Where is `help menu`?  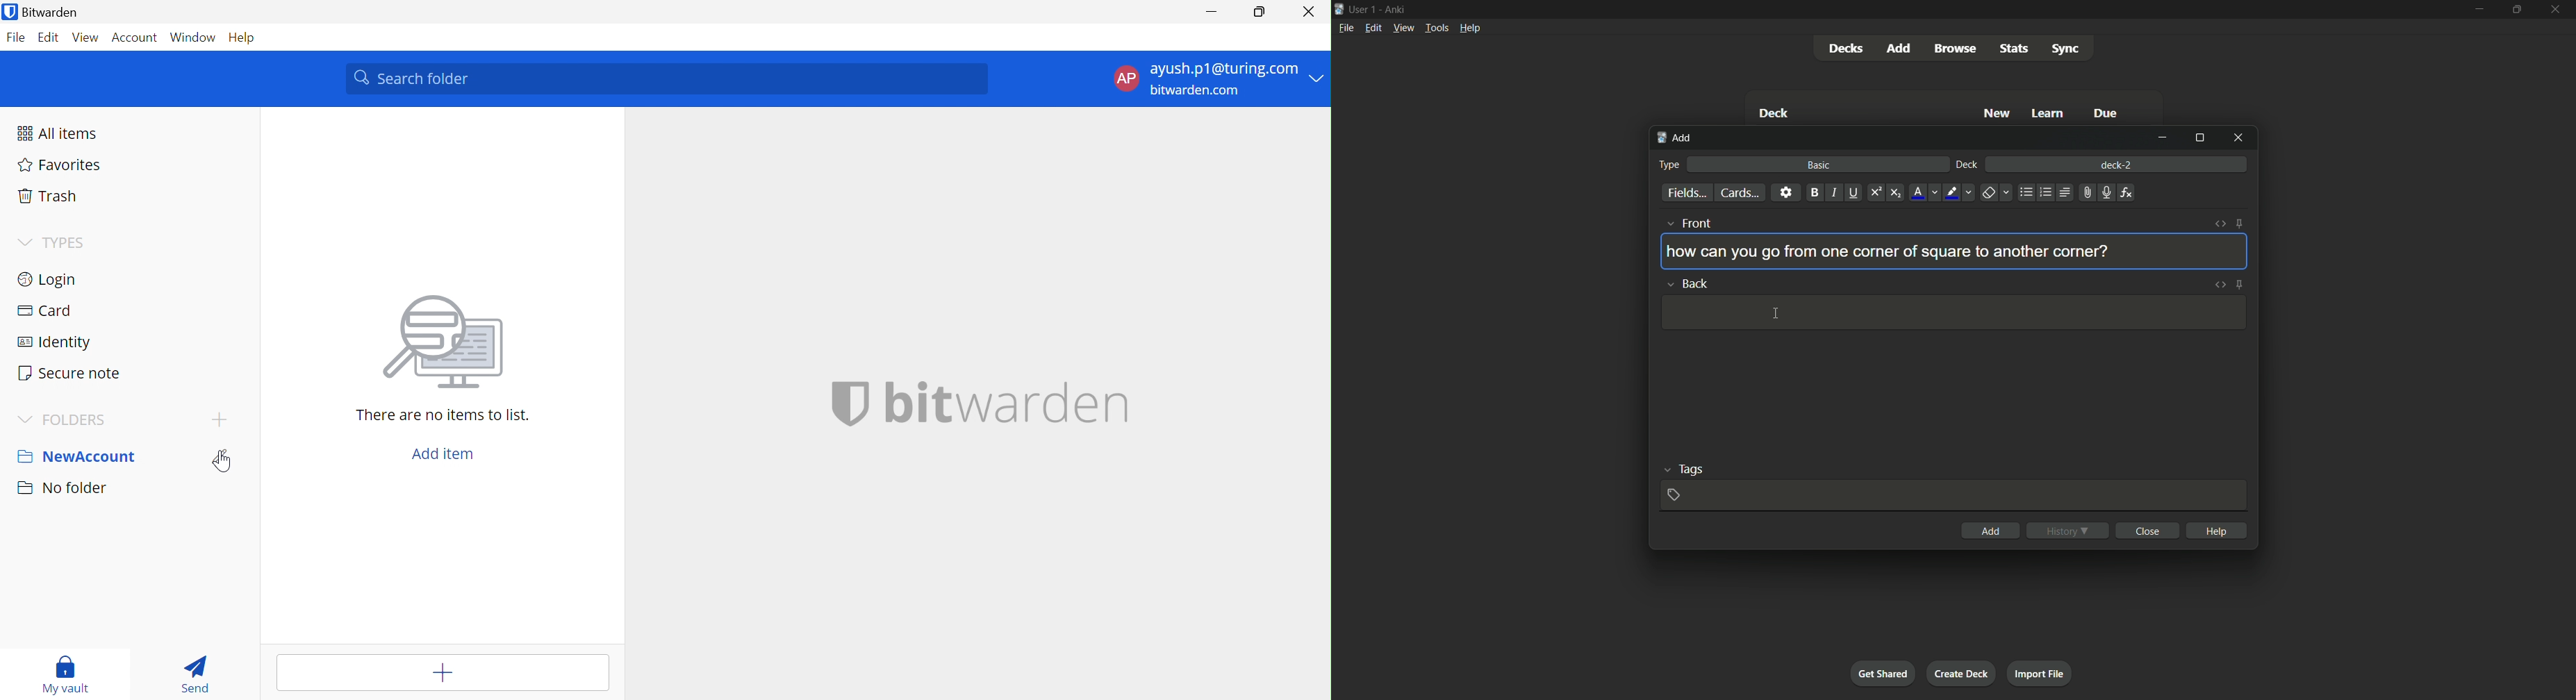
help menu is located at coordinates (1470, 27).